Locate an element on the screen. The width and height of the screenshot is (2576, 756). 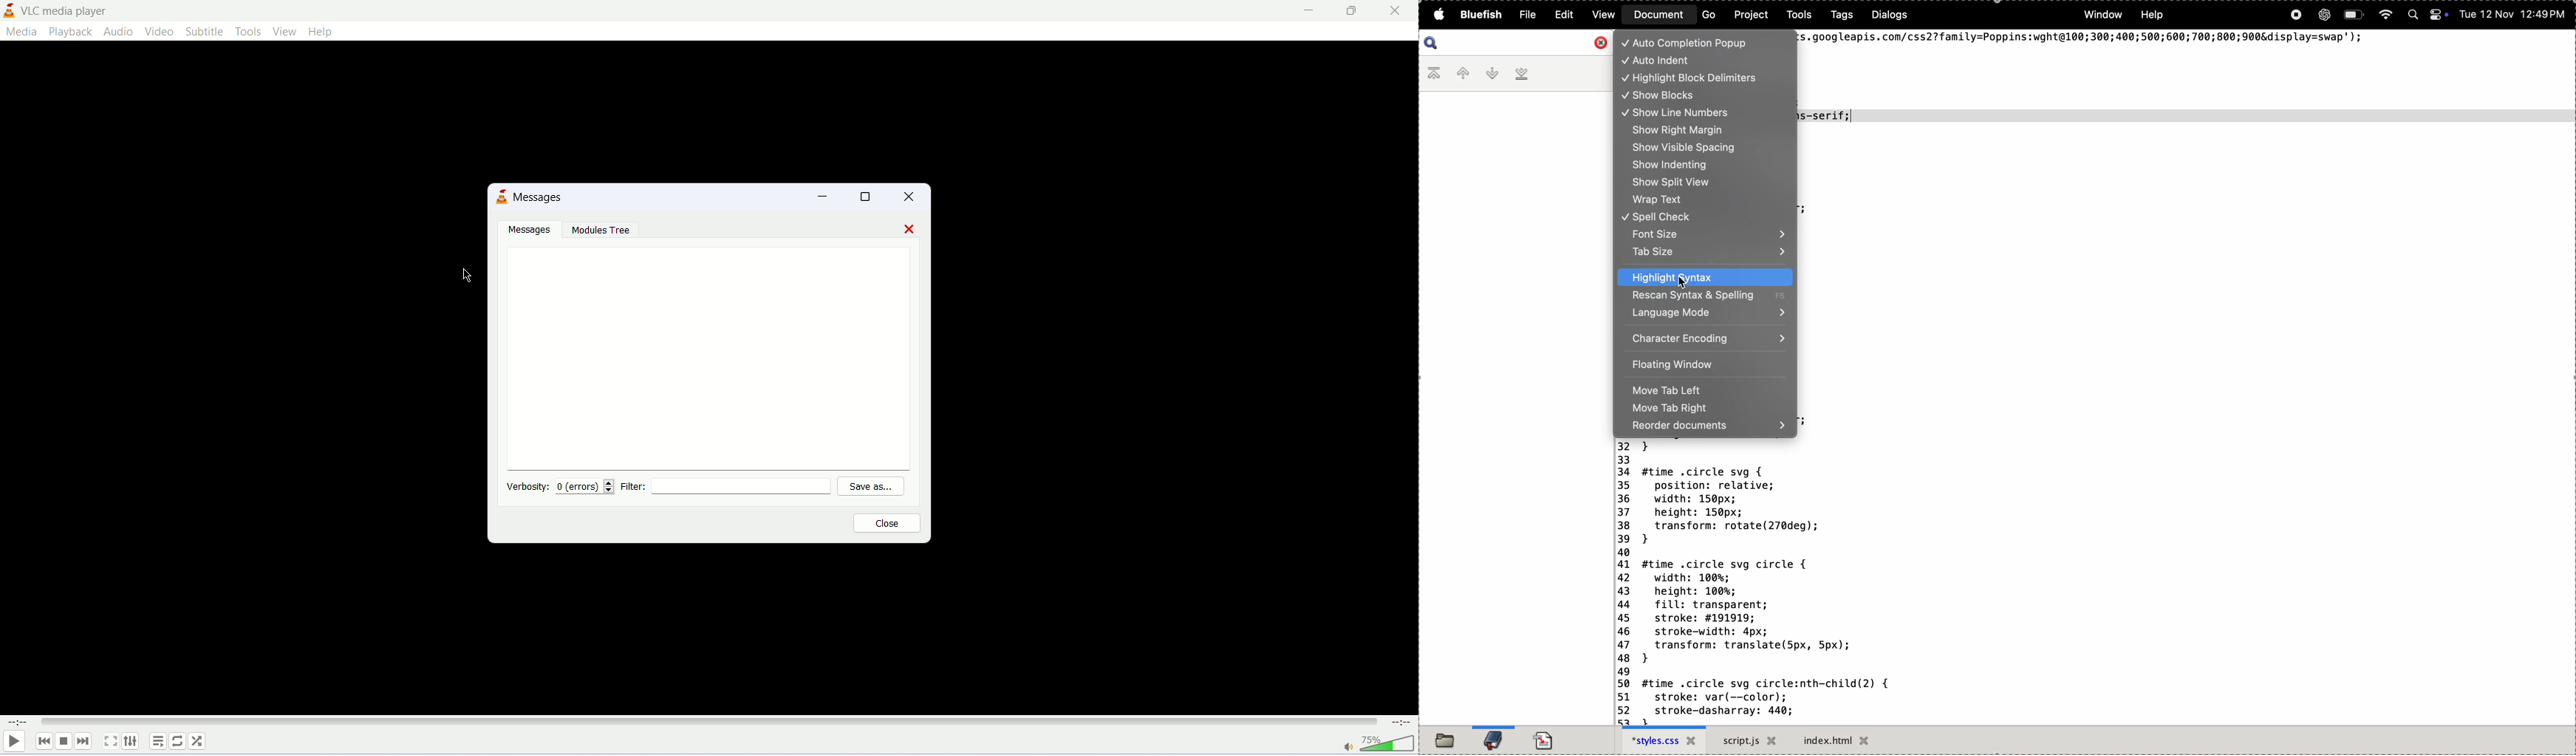
highlight syntax is located at coordinates (1707, 277).